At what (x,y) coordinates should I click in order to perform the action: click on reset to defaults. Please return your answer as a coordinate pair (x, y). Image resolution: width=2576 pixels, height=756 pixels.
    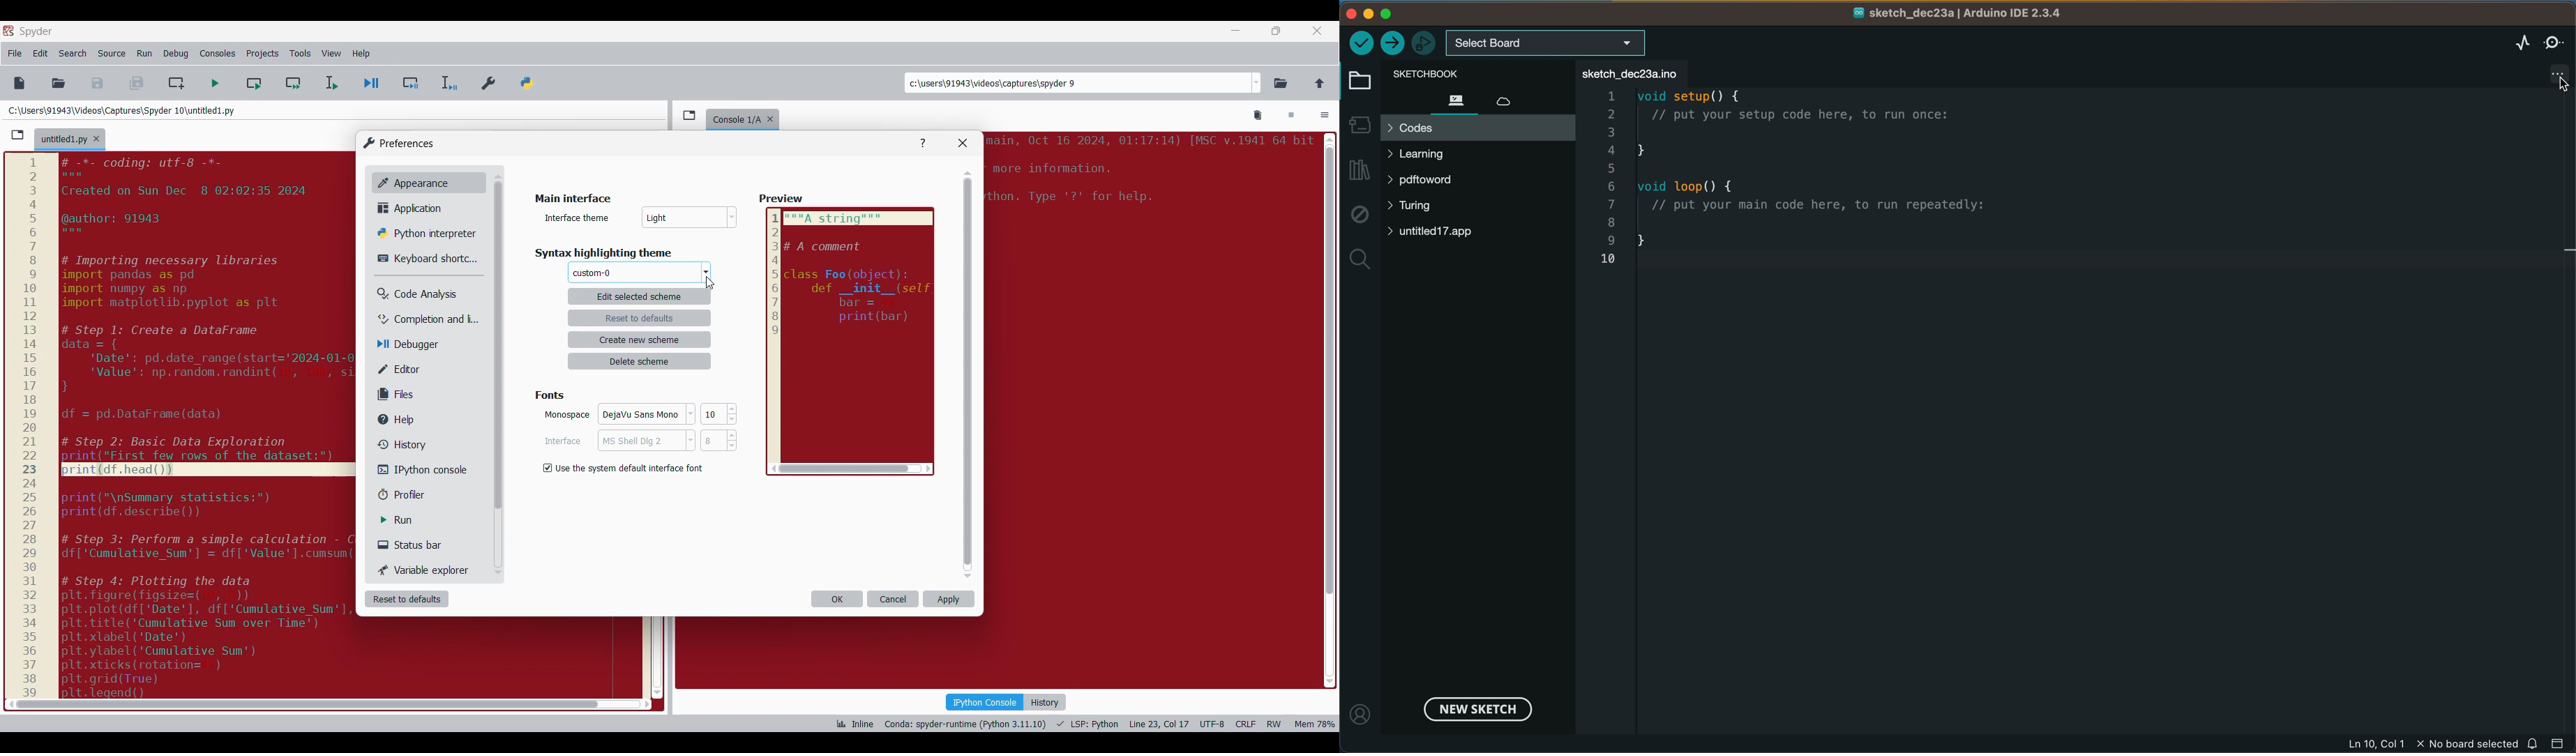
    Looking at the image, I should click on (640, 317).